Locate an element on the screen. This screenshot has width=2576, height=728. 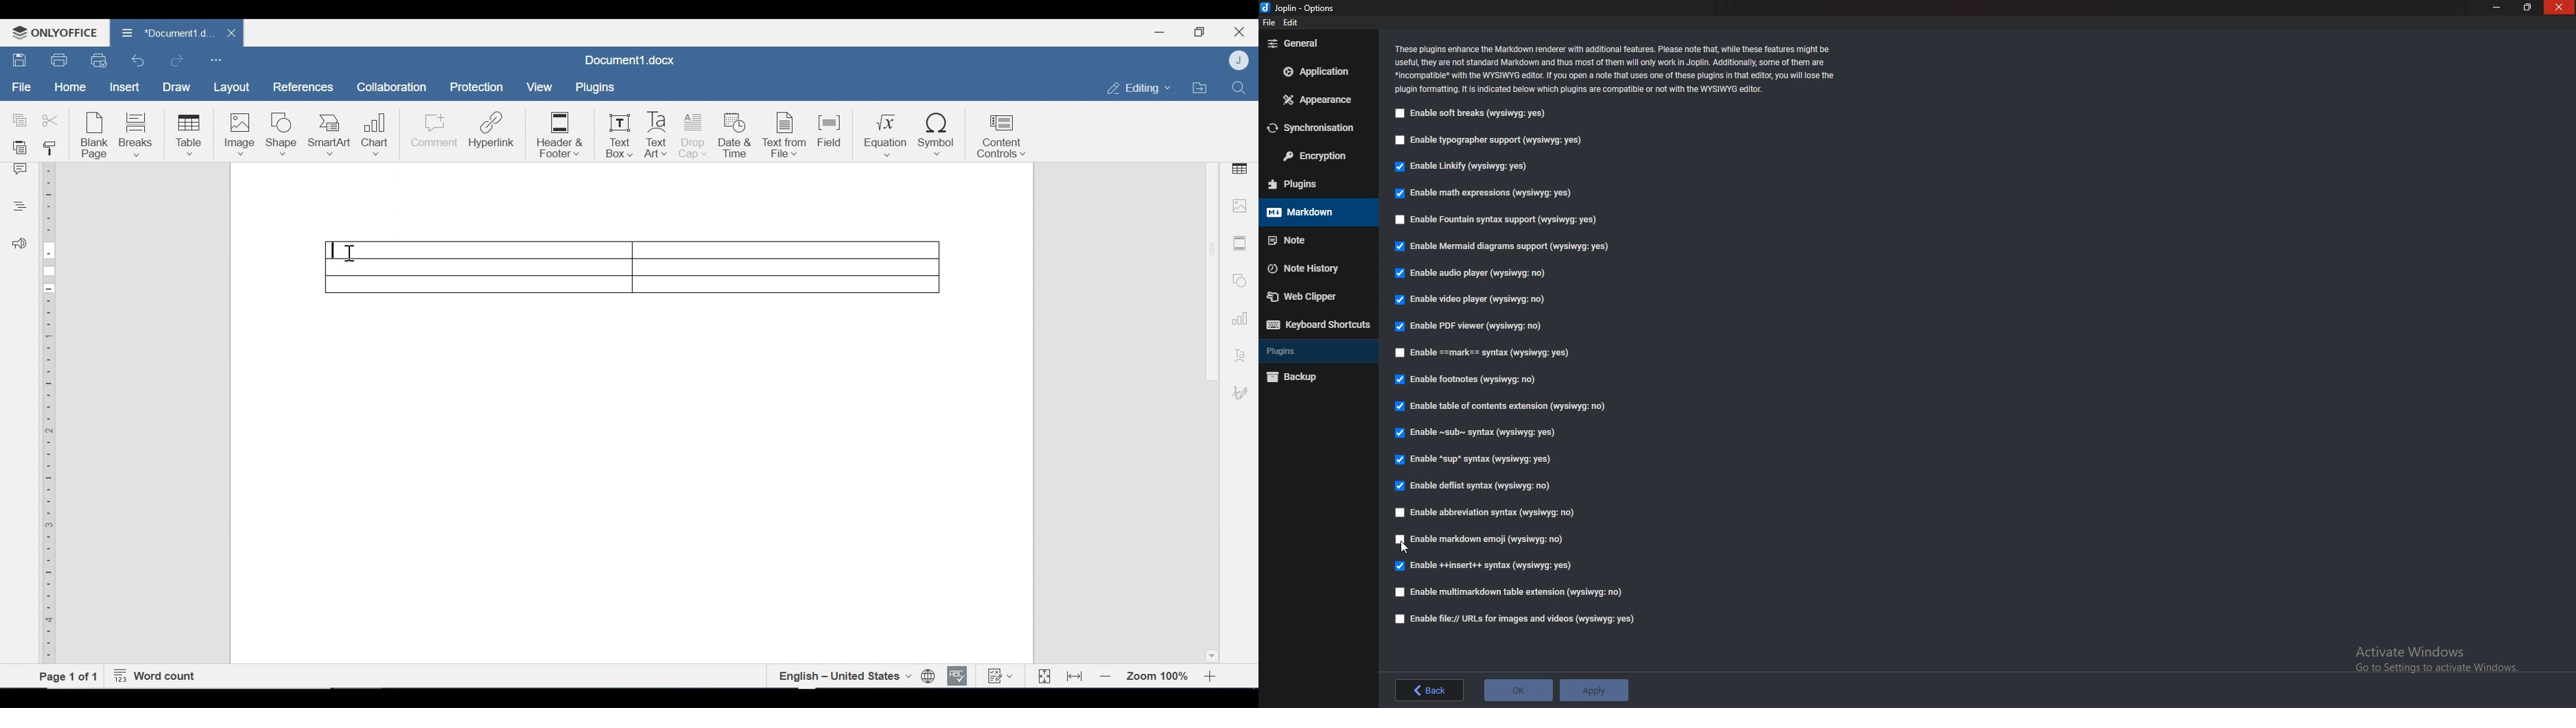
Drop Cap is located at coordinates (694, 136).